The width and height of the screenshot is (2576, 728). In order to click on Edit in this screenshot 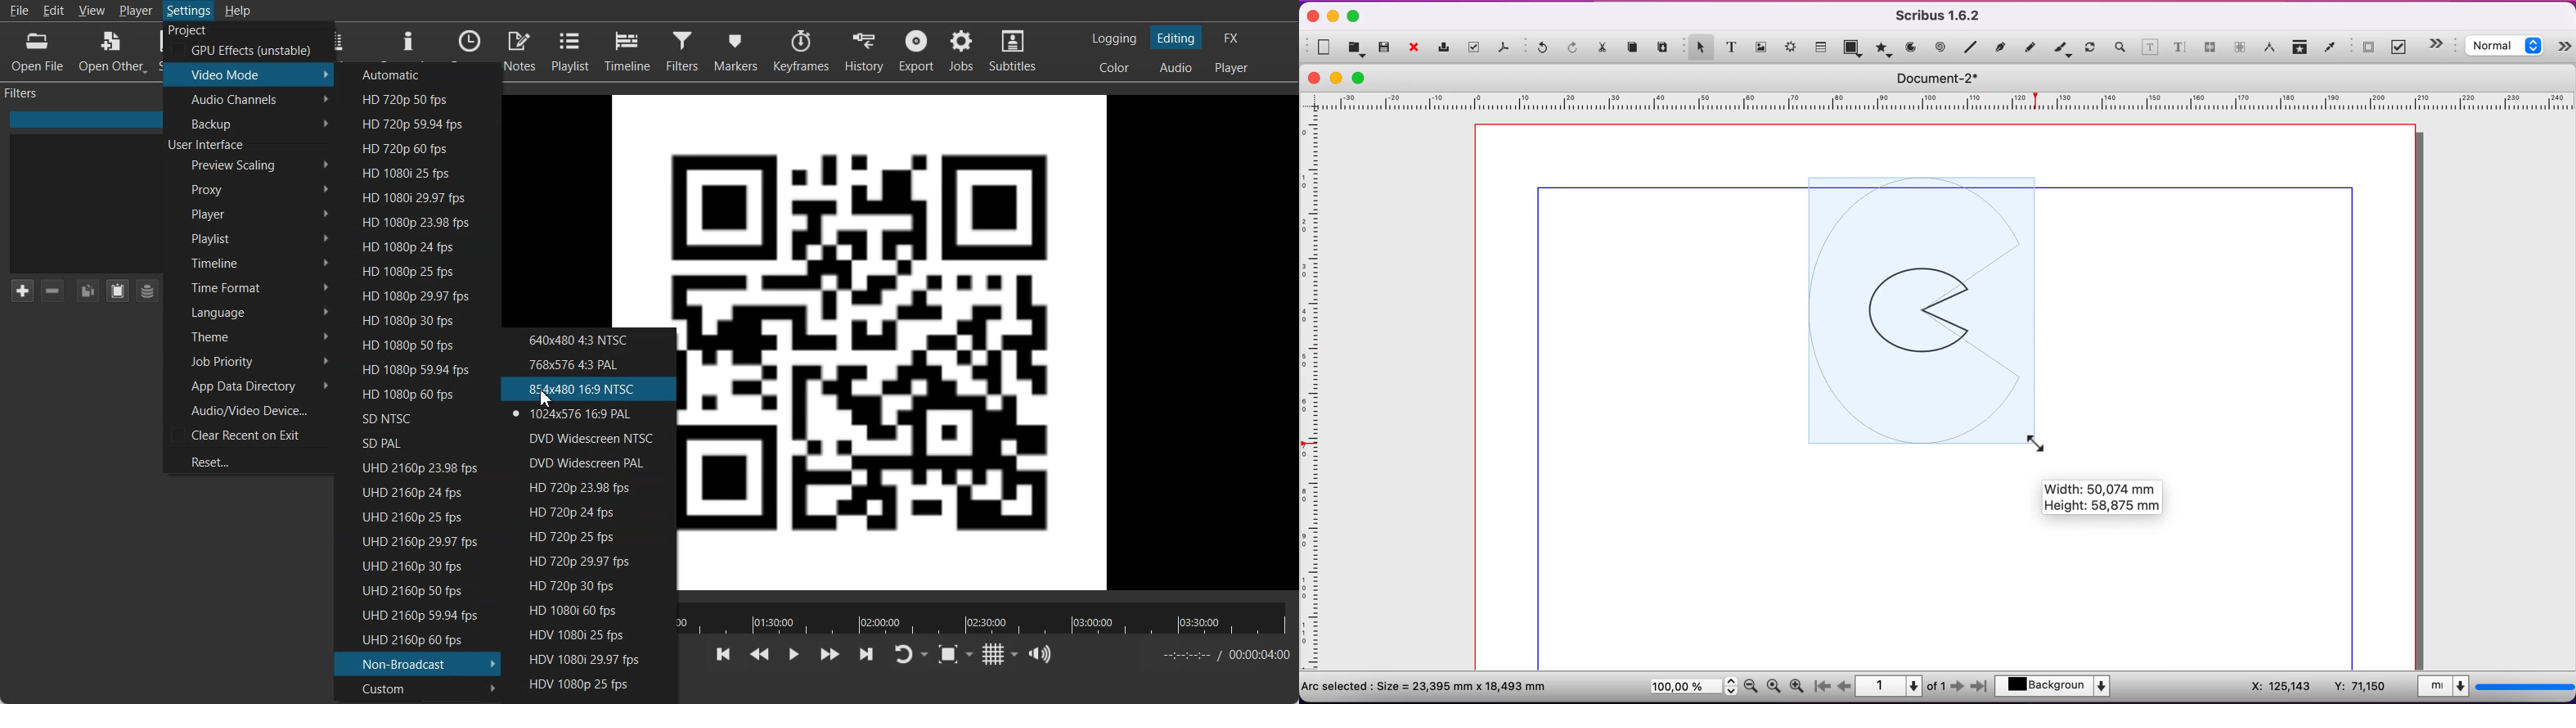, I will do `click(55, 10)`.